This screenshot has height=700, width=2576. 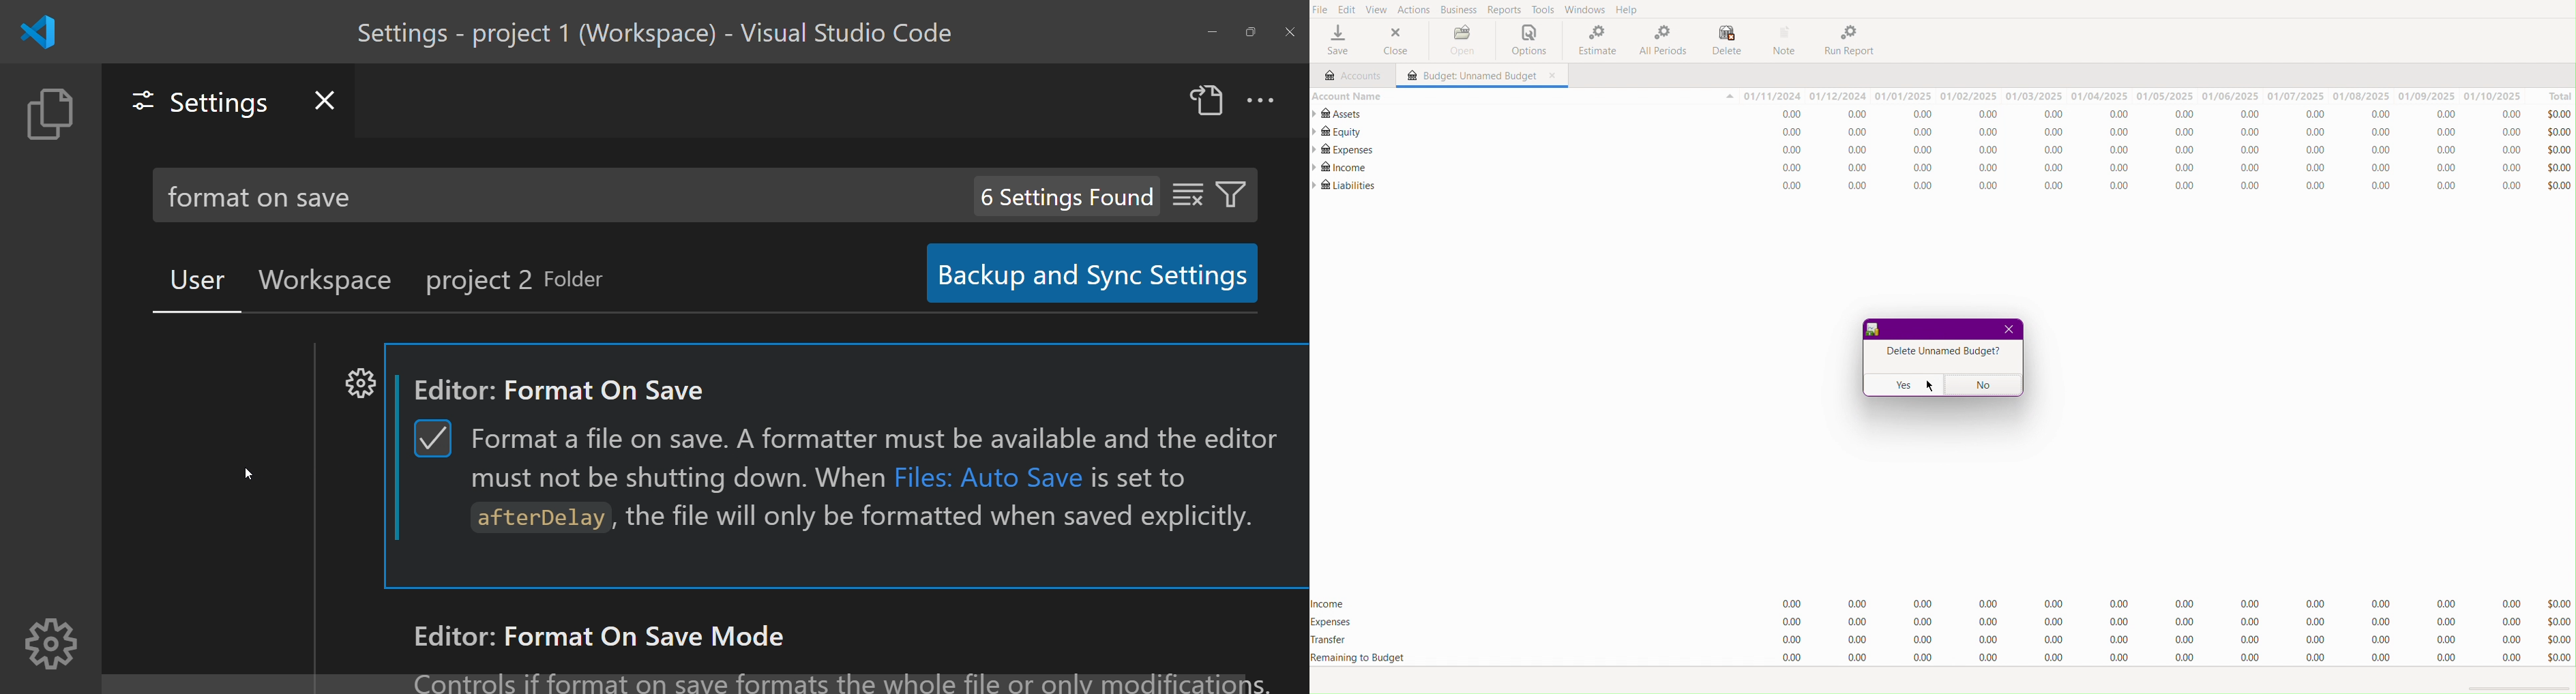 What do you see at coordinates (1726, 40) in the screenshot?
I see `Delete` at bounding box center [1726, 40].